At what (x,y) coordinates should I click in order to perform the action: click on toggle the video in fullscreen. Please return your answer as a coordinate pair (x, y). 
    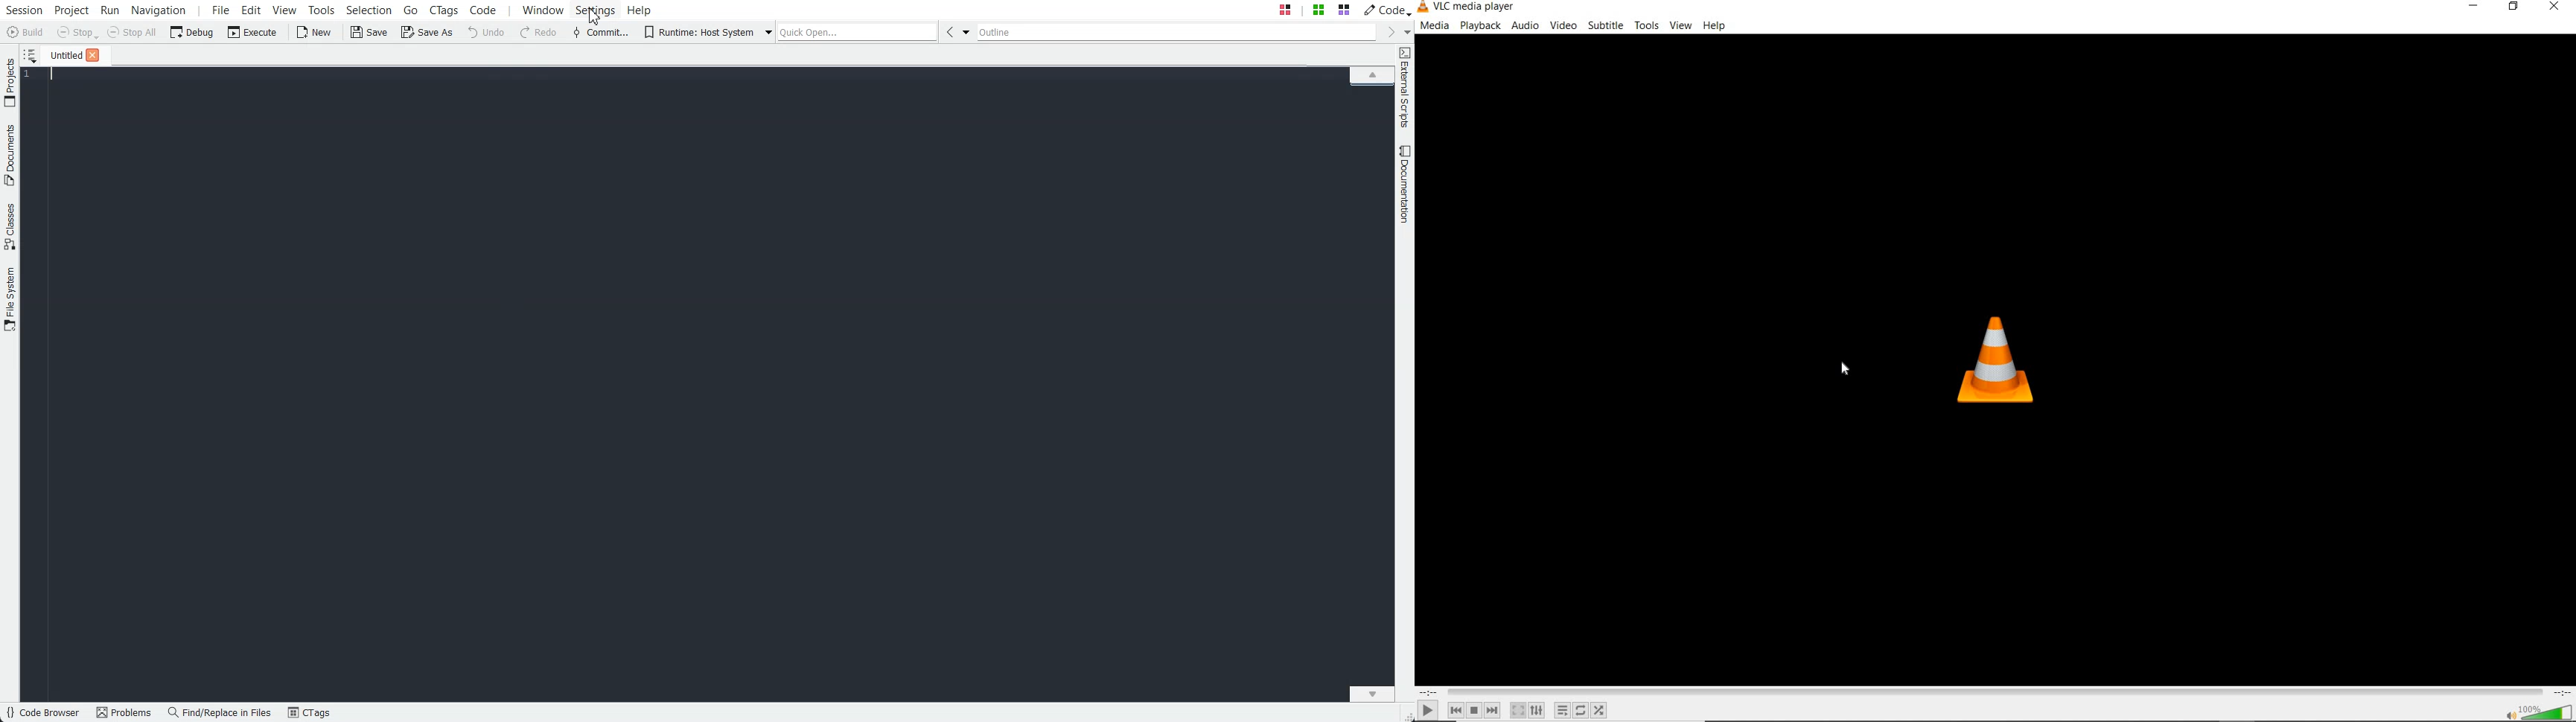
    Looking at the image, I should click on (1518, 710).